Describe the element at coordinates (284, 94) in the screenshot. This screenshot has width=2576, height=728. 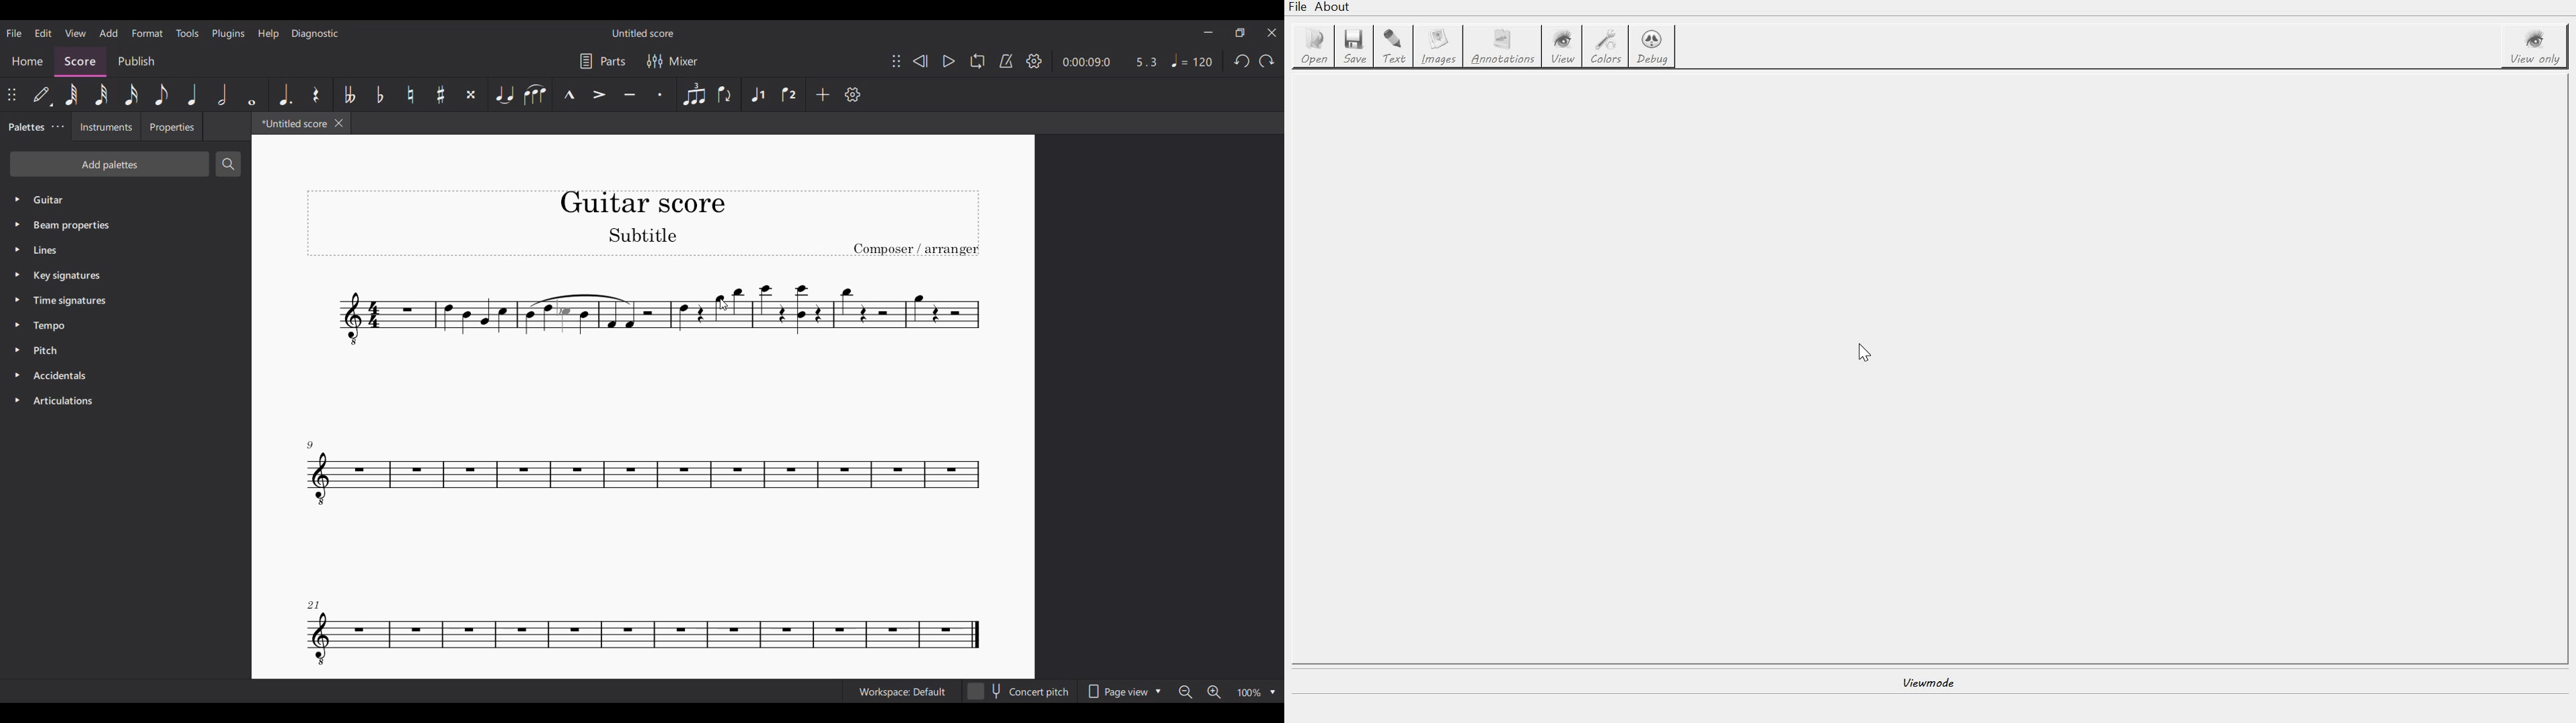
I see `Augmentation dot` at that location.